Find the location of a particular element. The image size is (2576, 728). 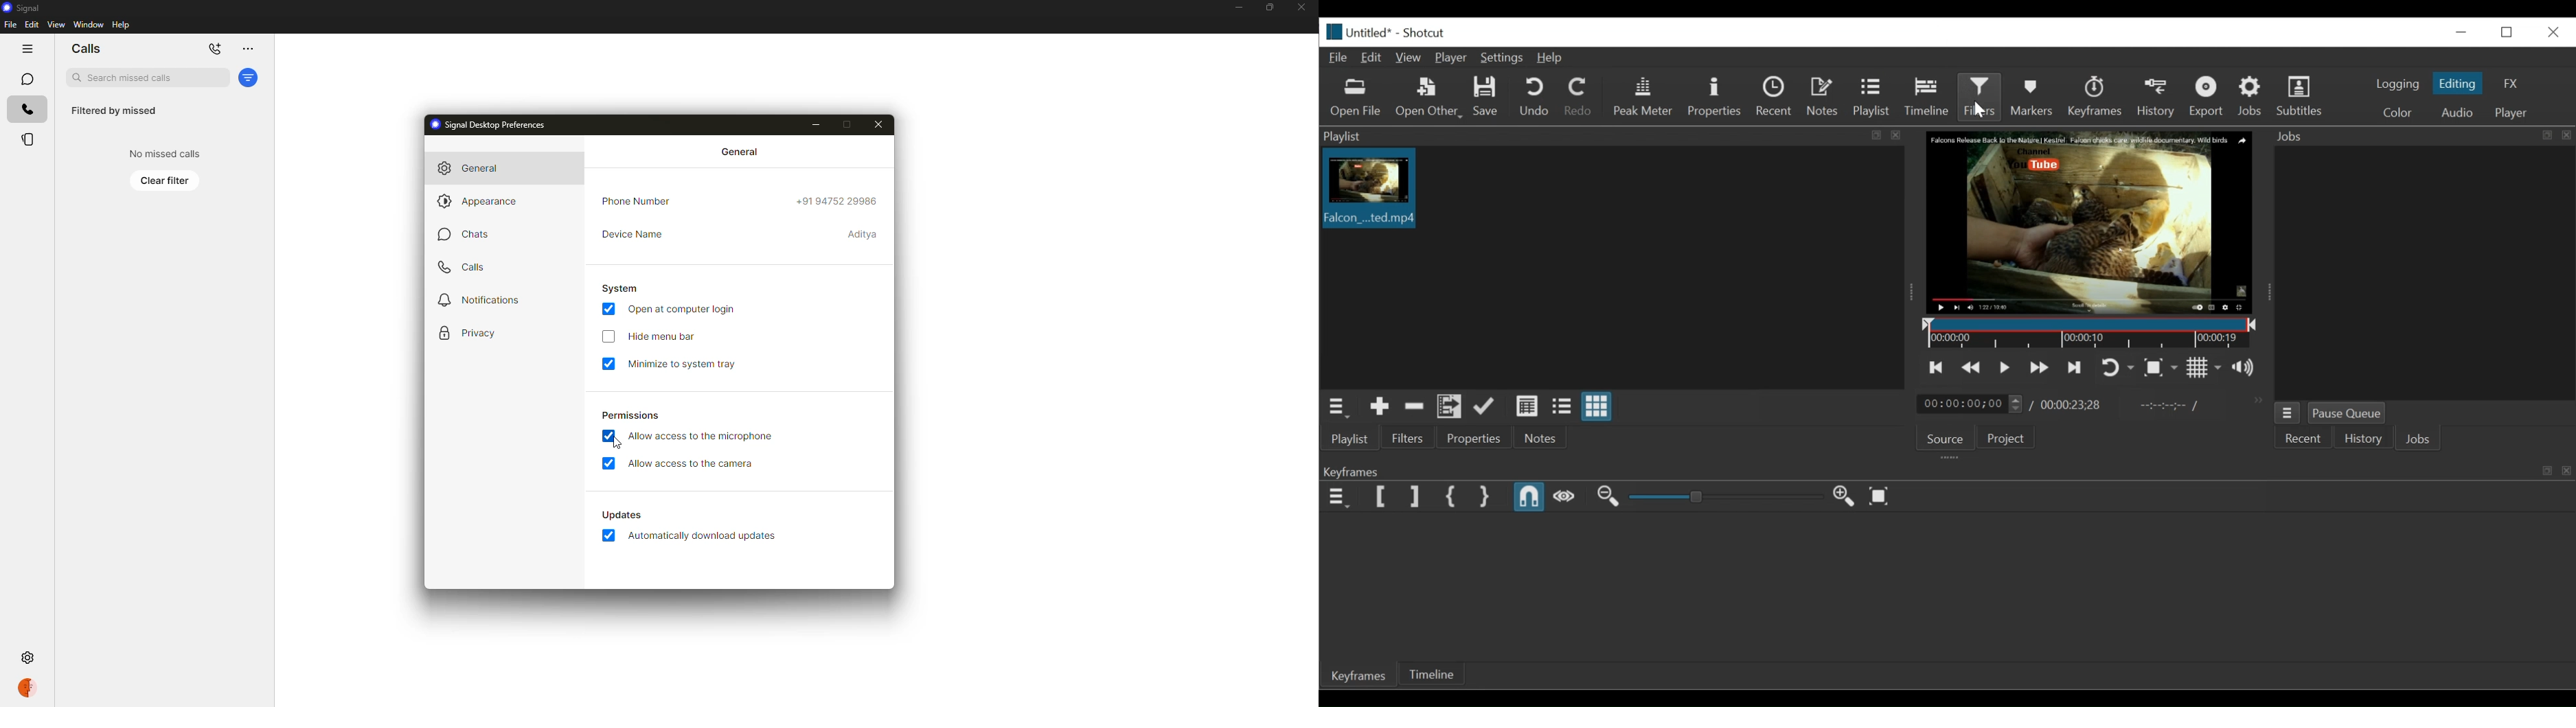

Current duration is located at coordinates (1972, 404).